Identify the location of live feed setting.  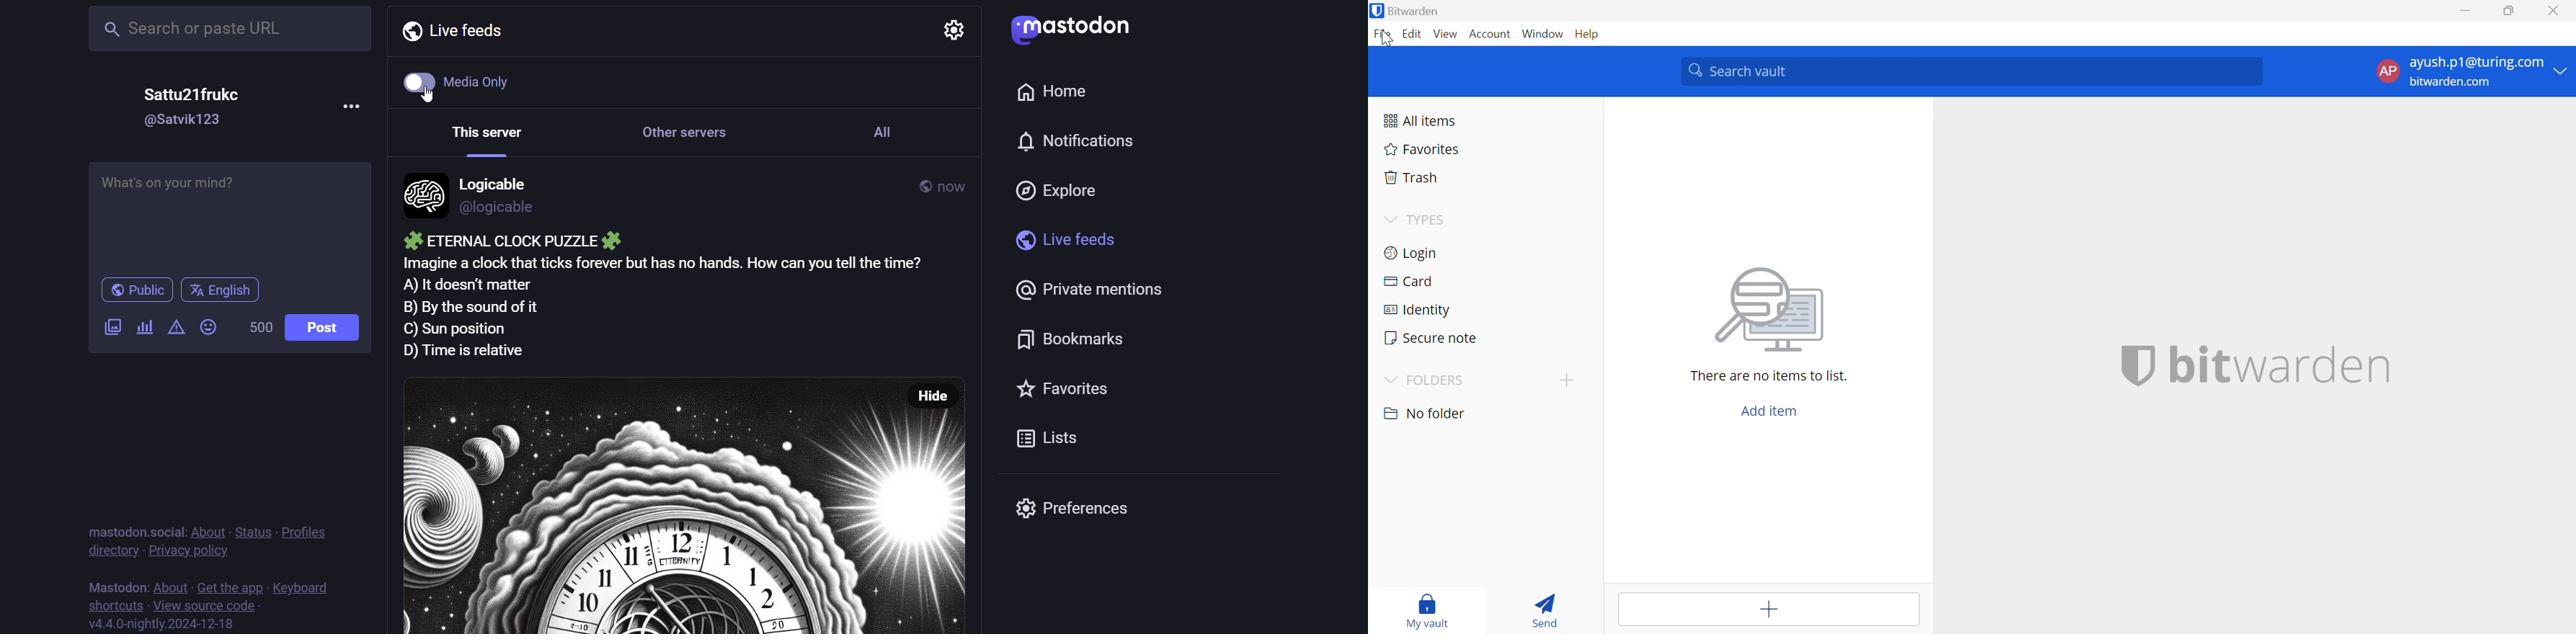
(945, 29).